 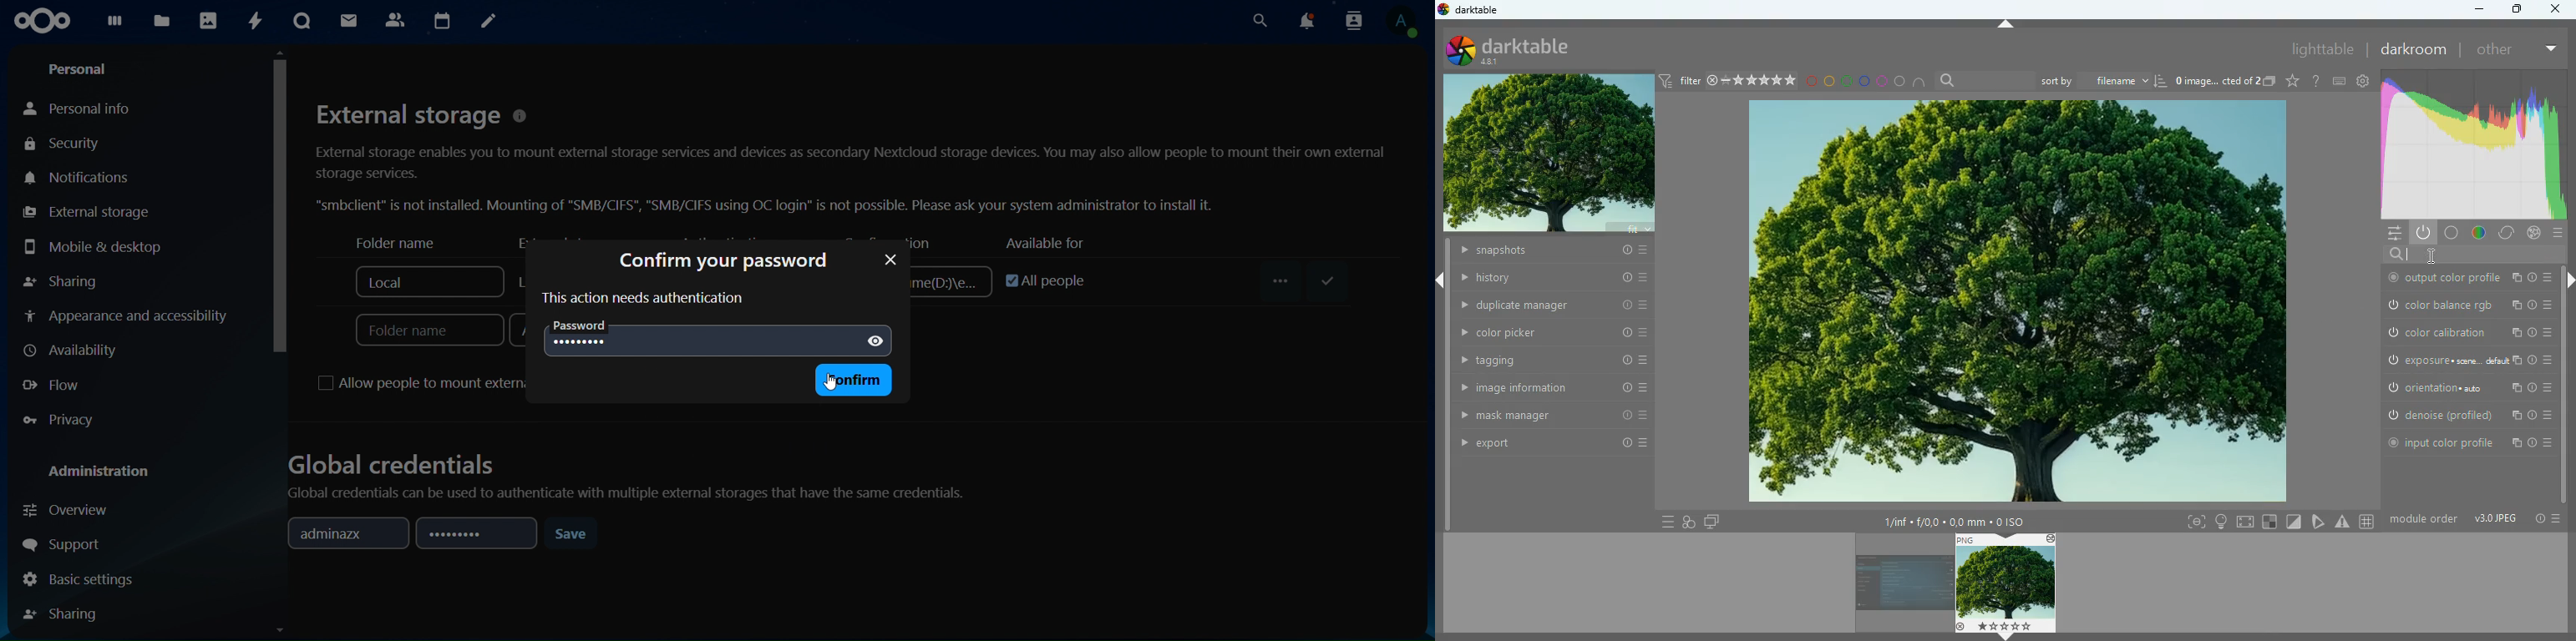 I want to click on warning, so click(x=2342, y=521).